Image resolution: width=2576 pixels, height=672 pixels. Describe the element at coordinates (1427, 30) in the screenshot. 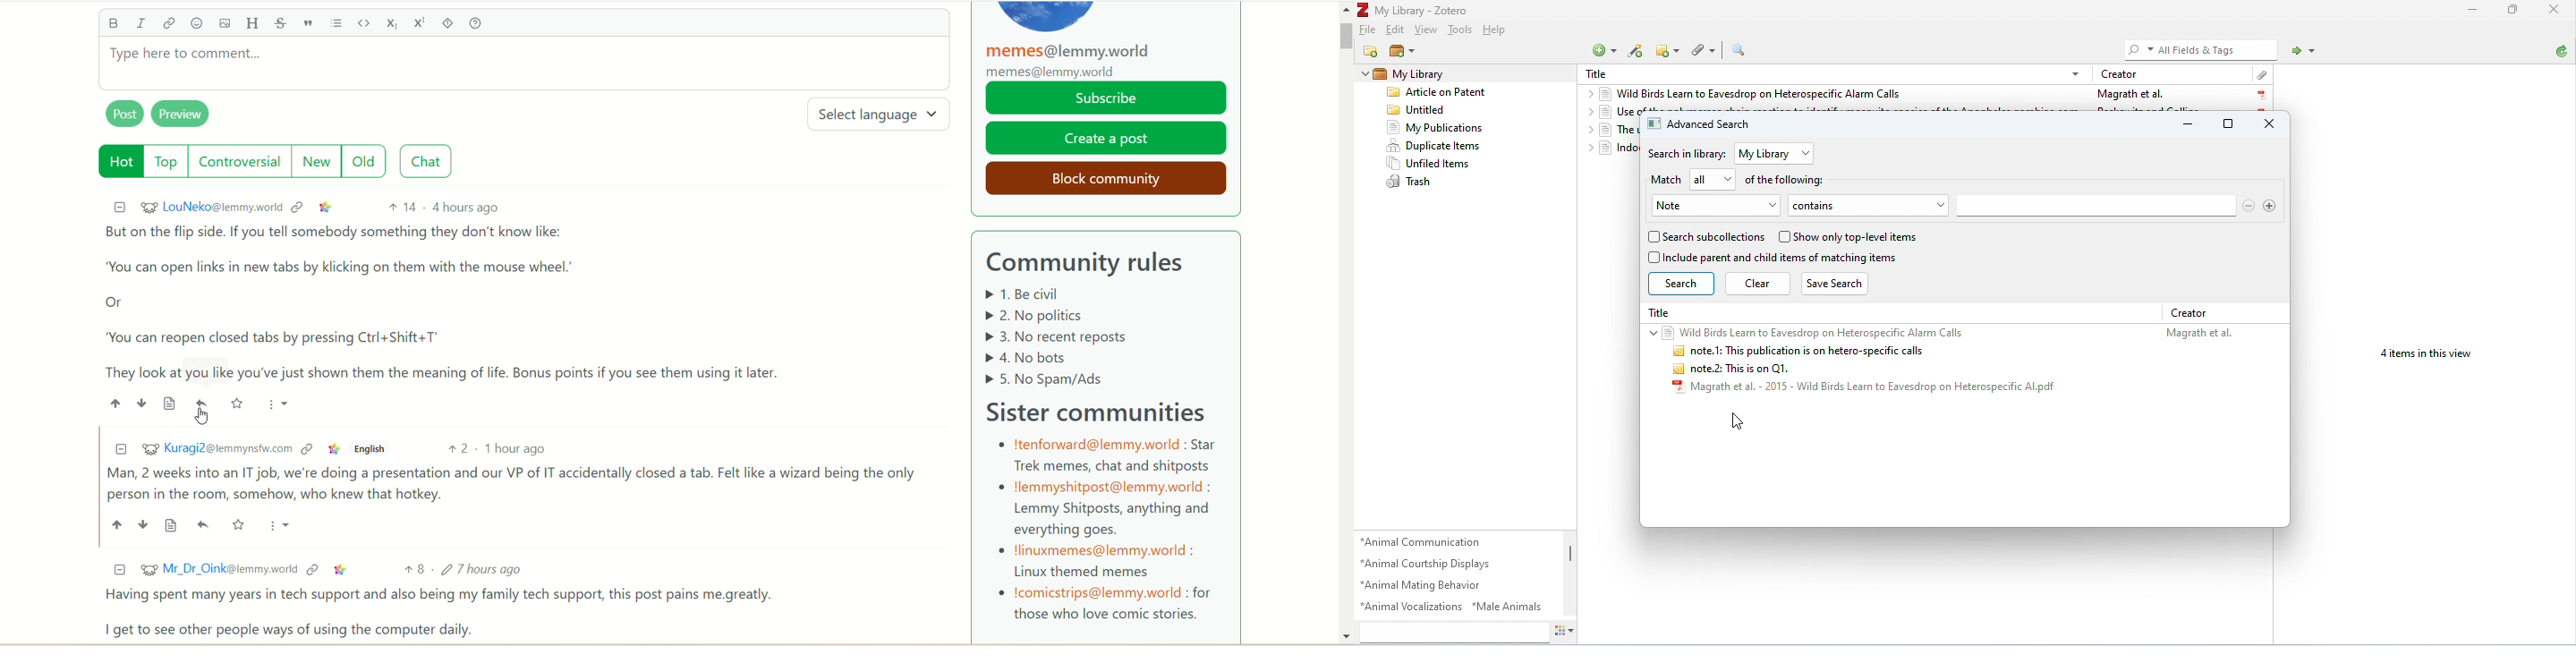

I see `view` at that location.